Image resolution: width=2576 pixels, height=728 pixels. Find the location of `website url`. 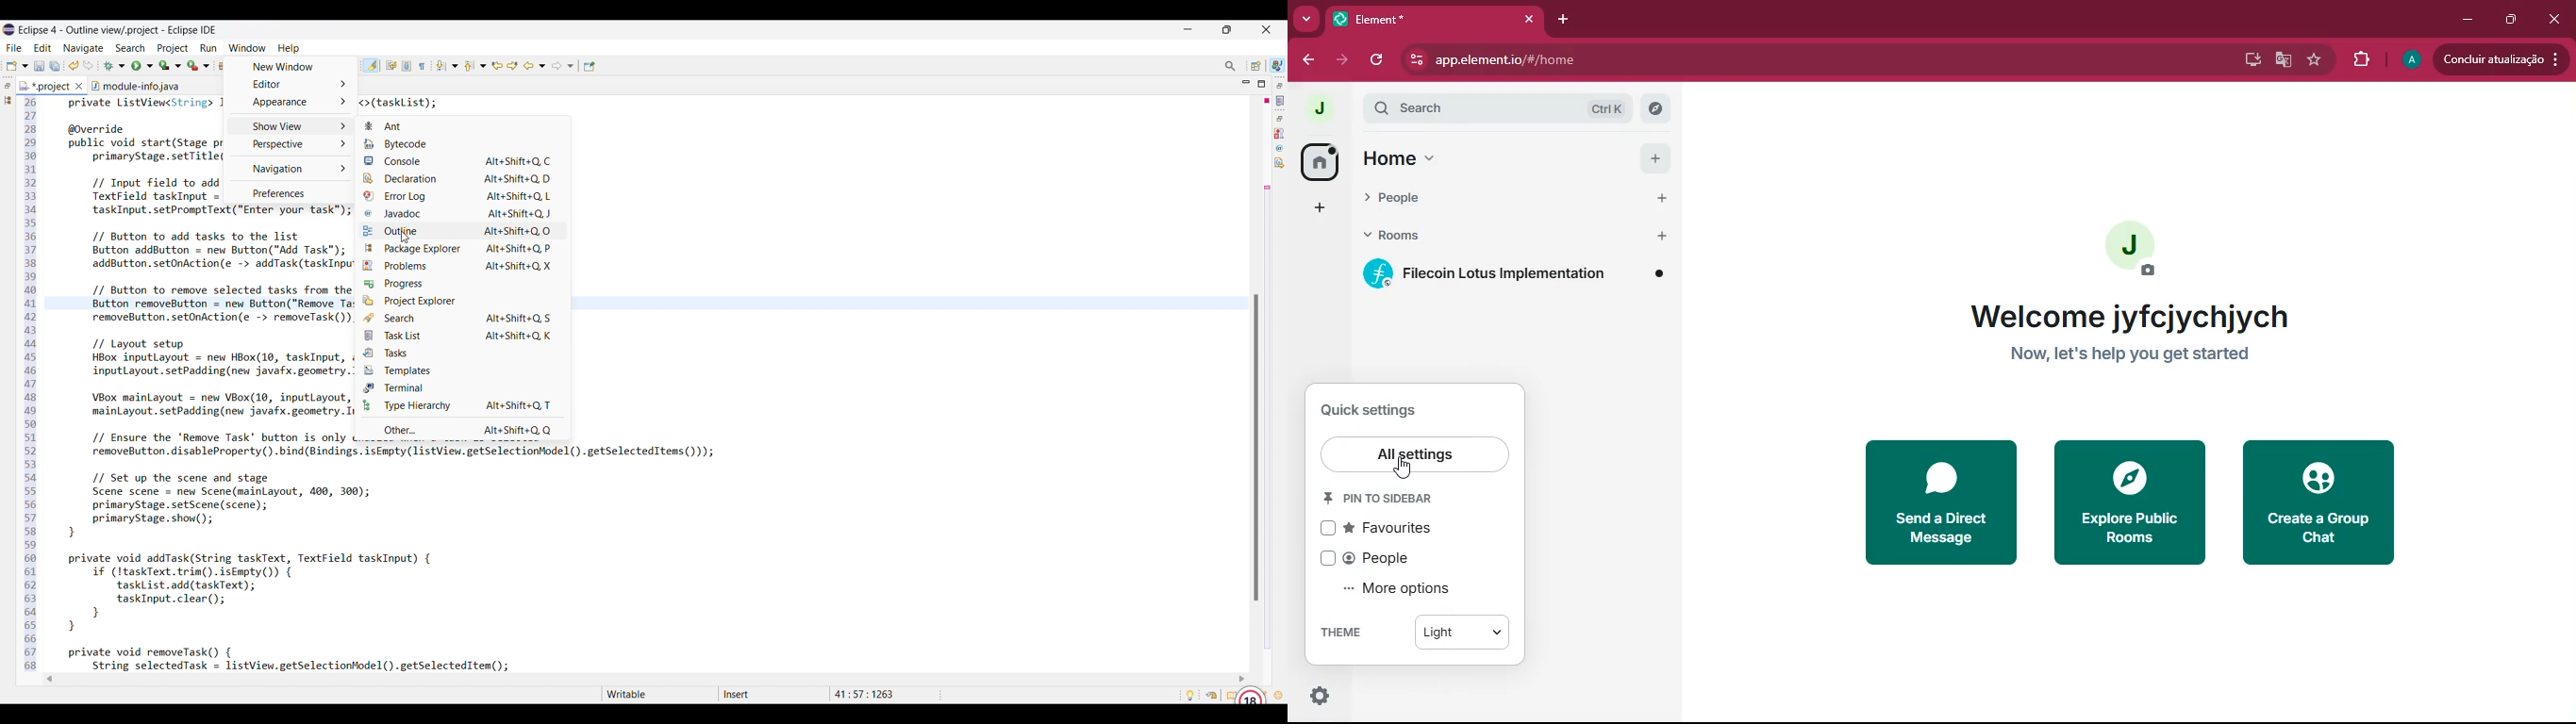

website url is located at coordinates (1605, 61).